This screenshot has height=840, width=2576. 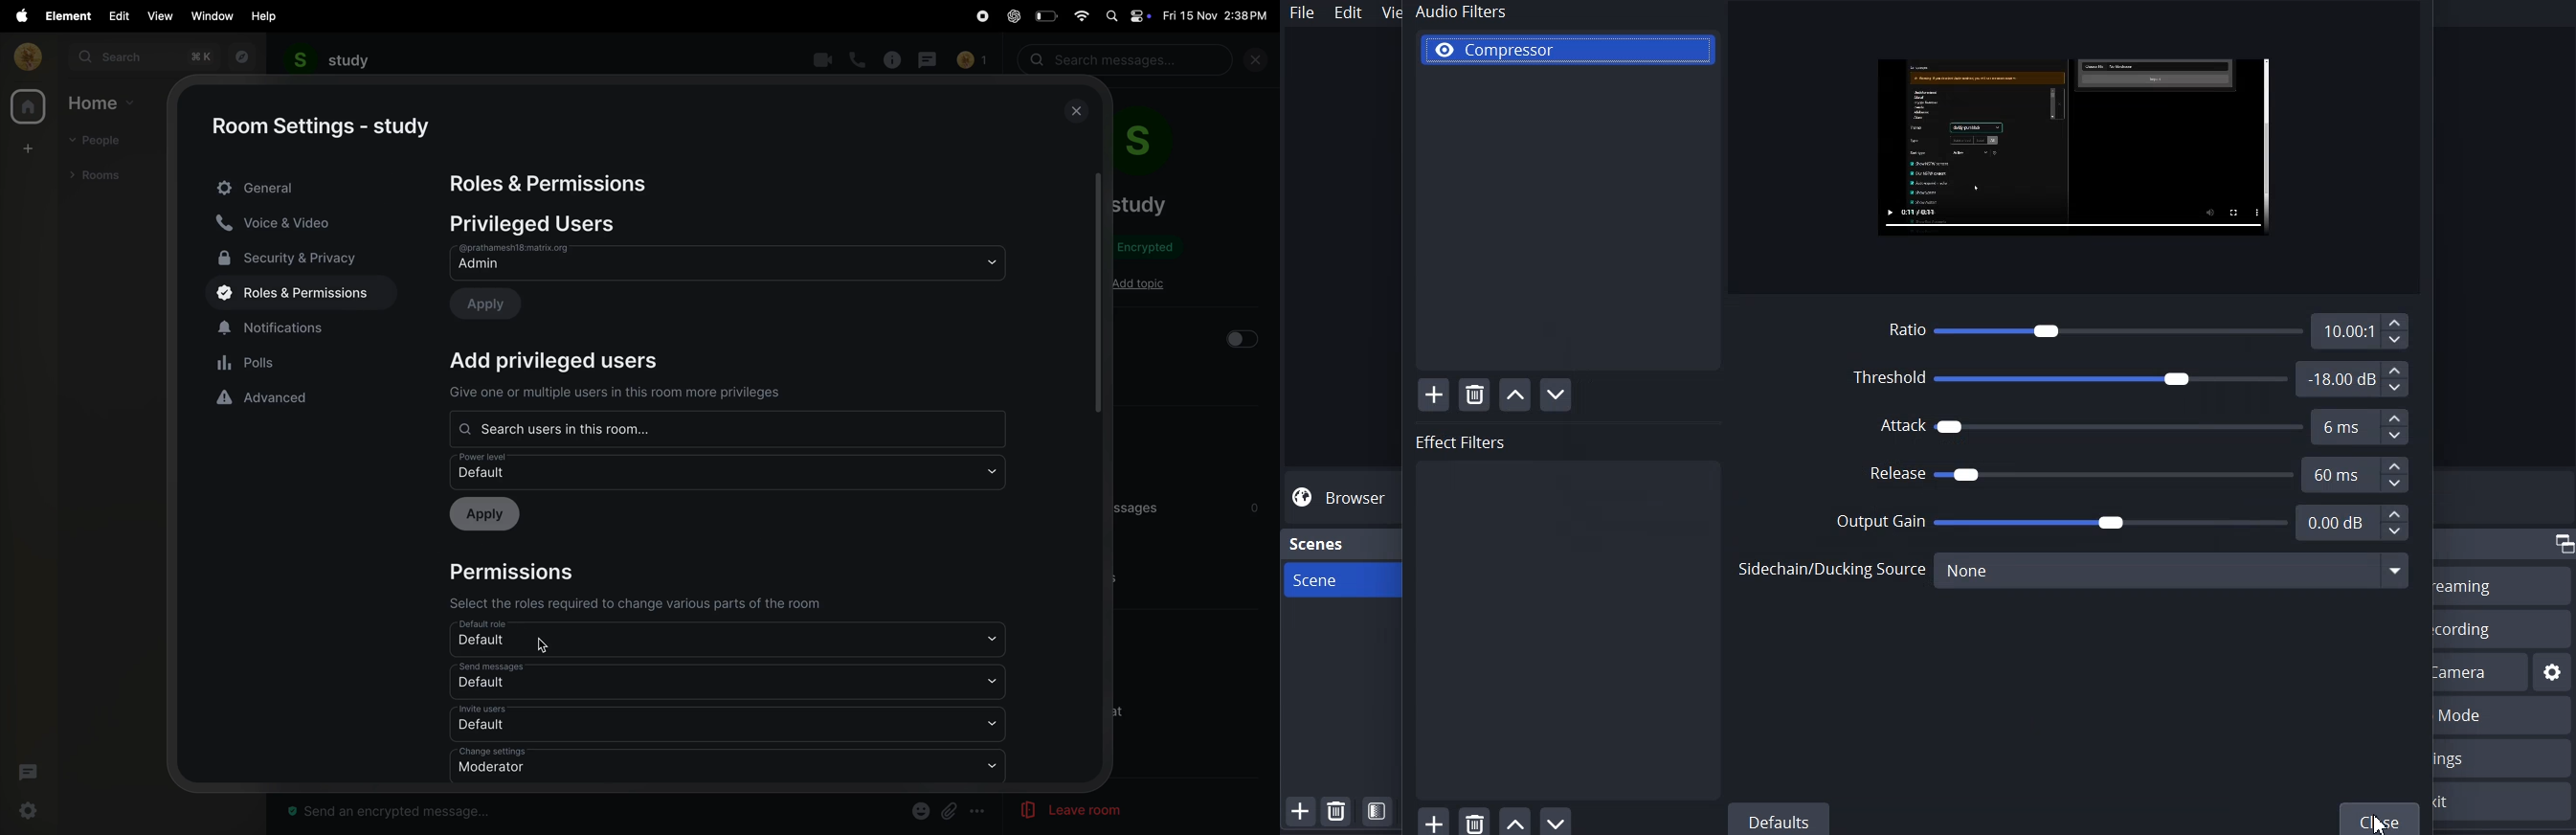 What do you see at coordinates (2503, 757) in the screenshot?
I see `Settings` at bounding box center [2503, 757].